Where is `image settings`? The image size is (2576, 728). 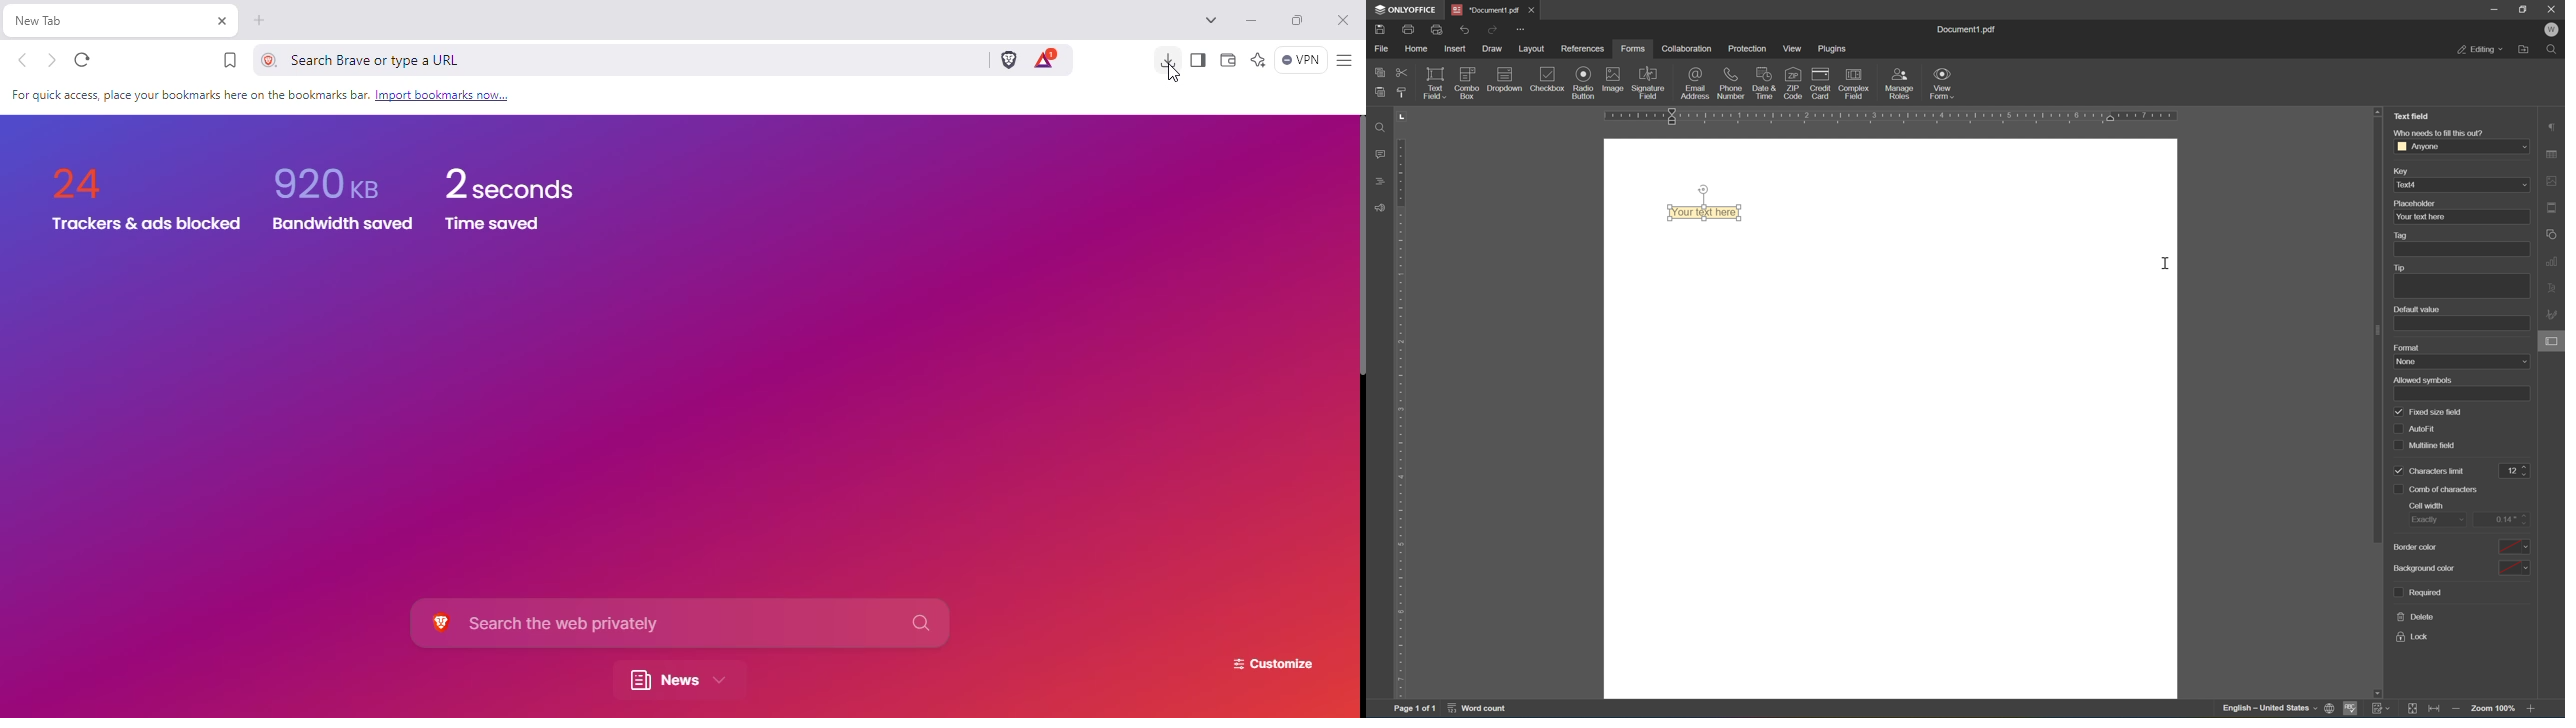 image settings is located at coordinates (2554, 180).